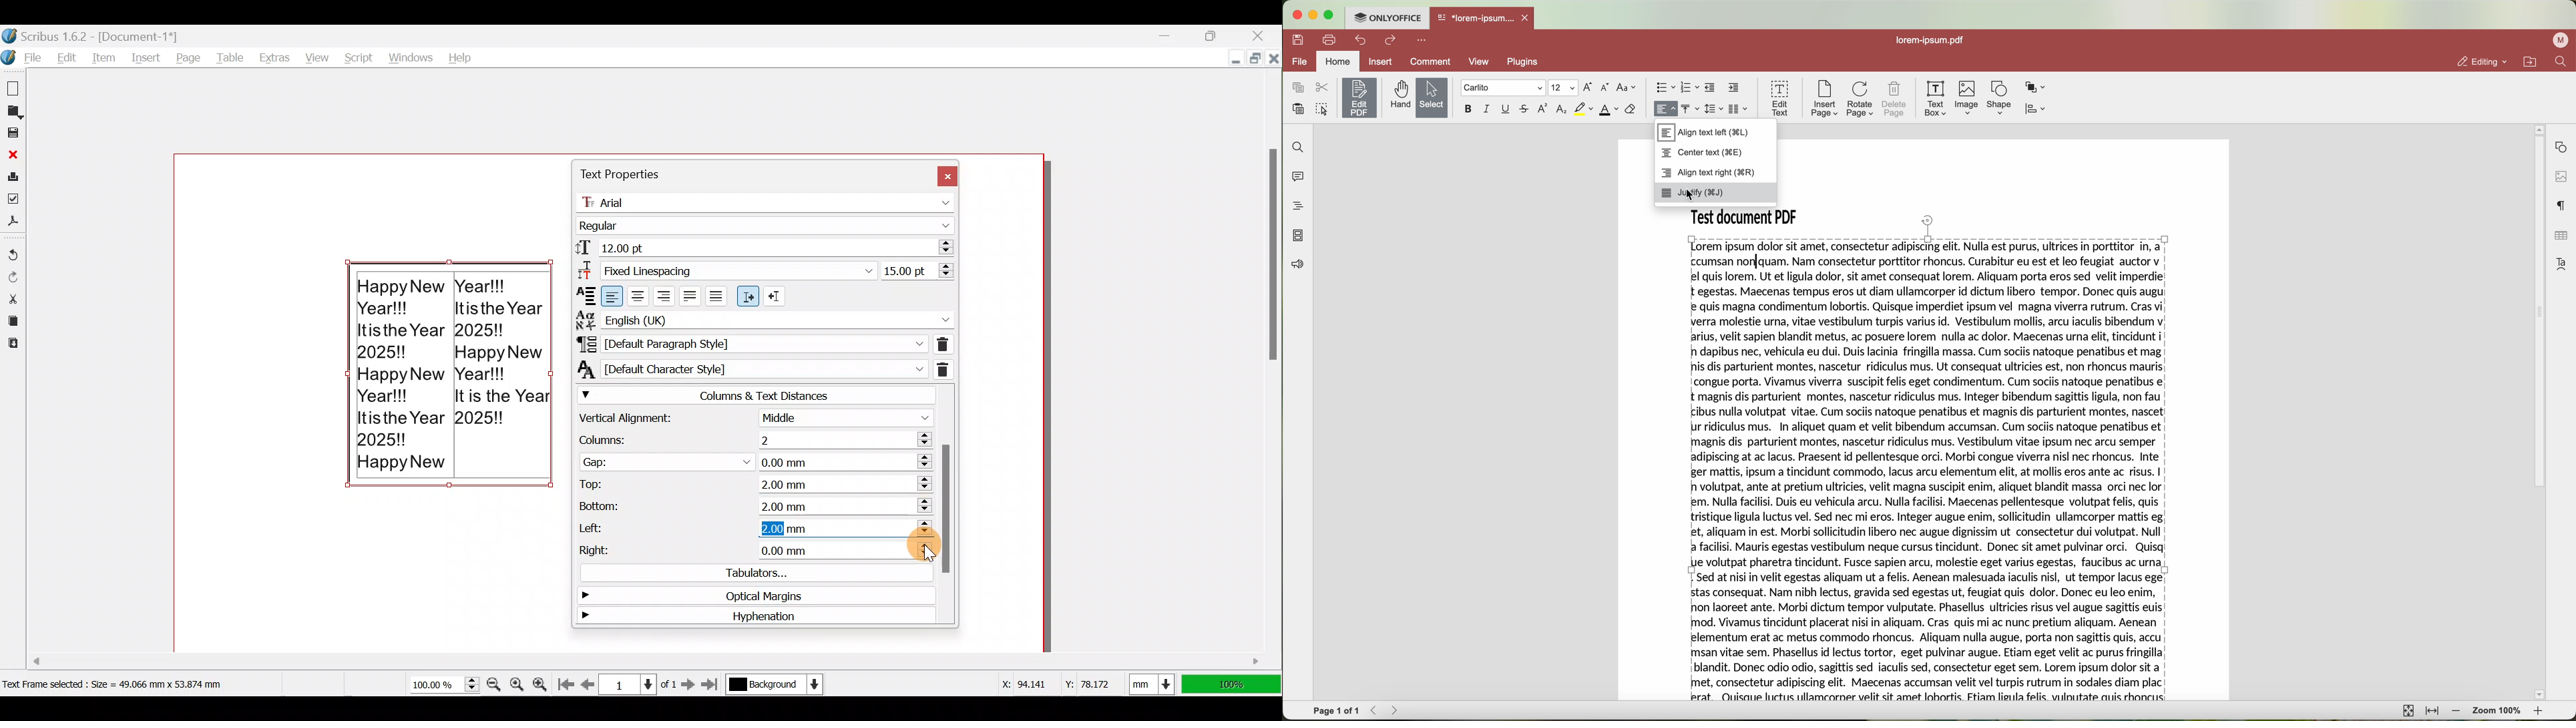 The height and width of the screenshot is (728, 2576). What do you see at coordinates (1928, 470) in the screenshot?
I see `selected text` at bounding box center [1928, 470].